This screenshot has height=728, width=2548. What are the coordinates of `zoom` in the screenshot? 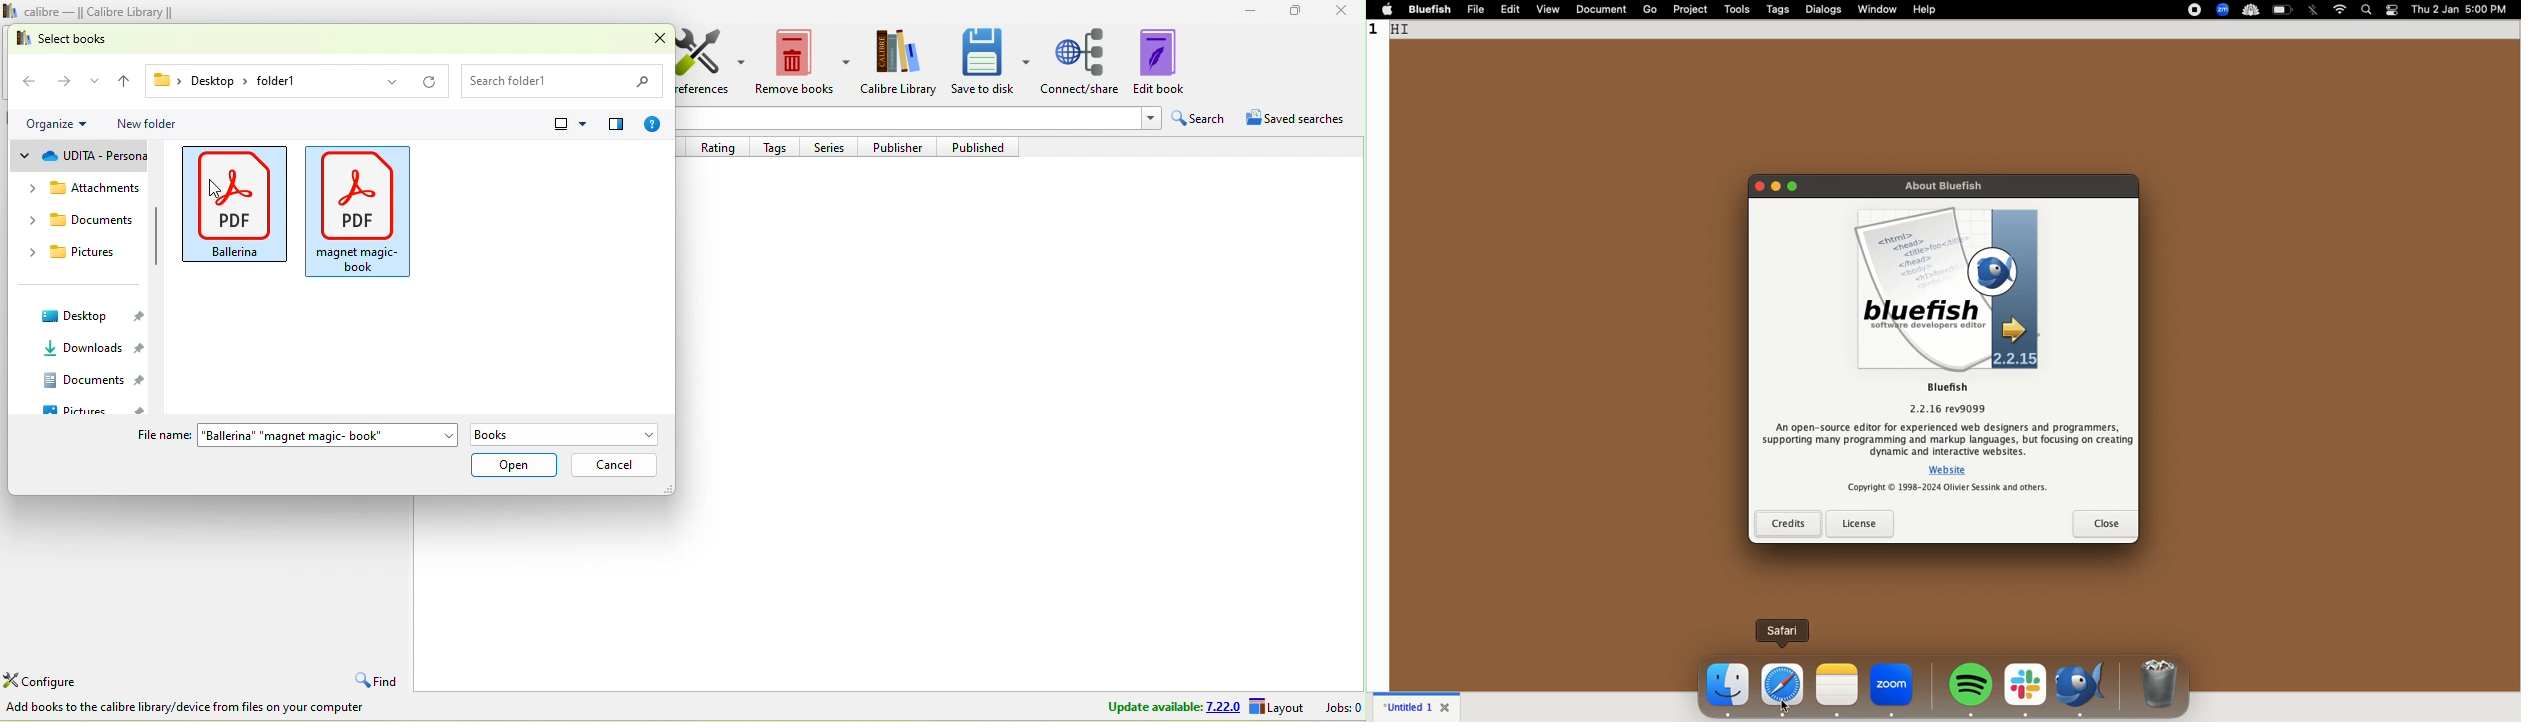 It's located at (1895, 689).